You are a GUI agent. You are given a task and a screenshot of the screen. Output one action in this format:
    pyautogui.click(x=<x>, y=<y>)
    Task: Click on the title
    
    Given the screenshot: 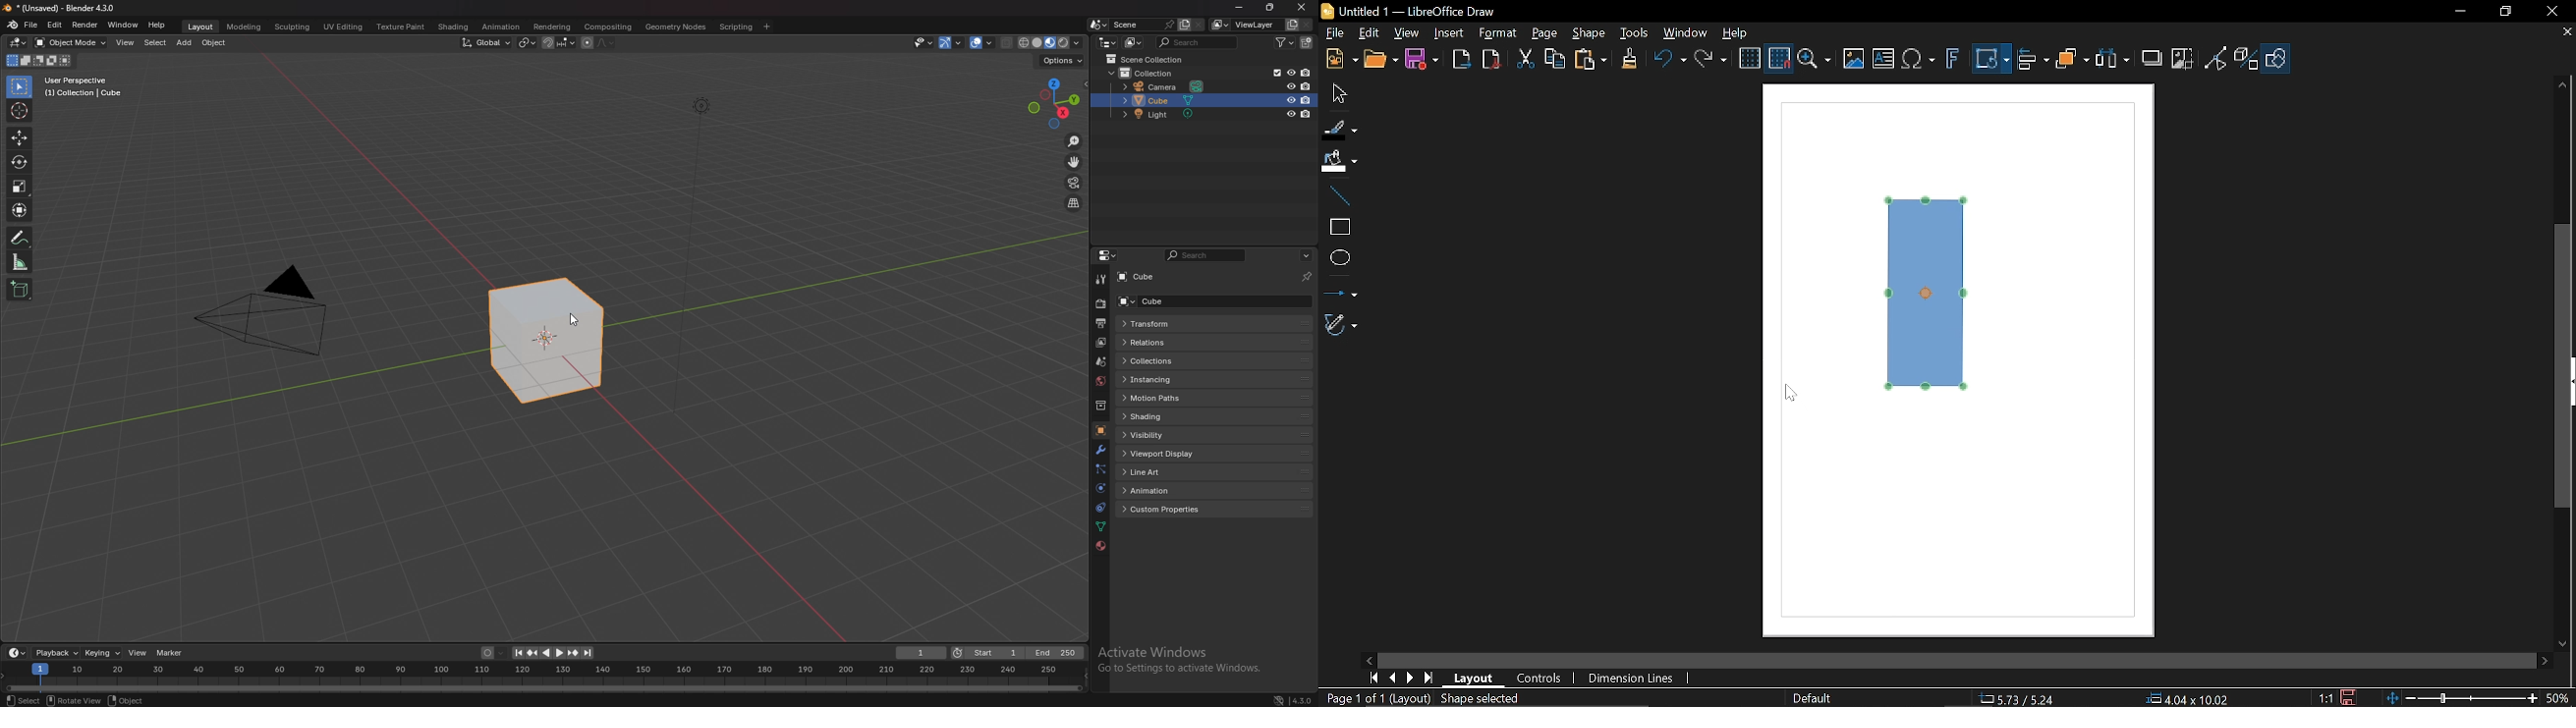 What is the action you would take?
    pyautogui.click(x=62, y=8)
    